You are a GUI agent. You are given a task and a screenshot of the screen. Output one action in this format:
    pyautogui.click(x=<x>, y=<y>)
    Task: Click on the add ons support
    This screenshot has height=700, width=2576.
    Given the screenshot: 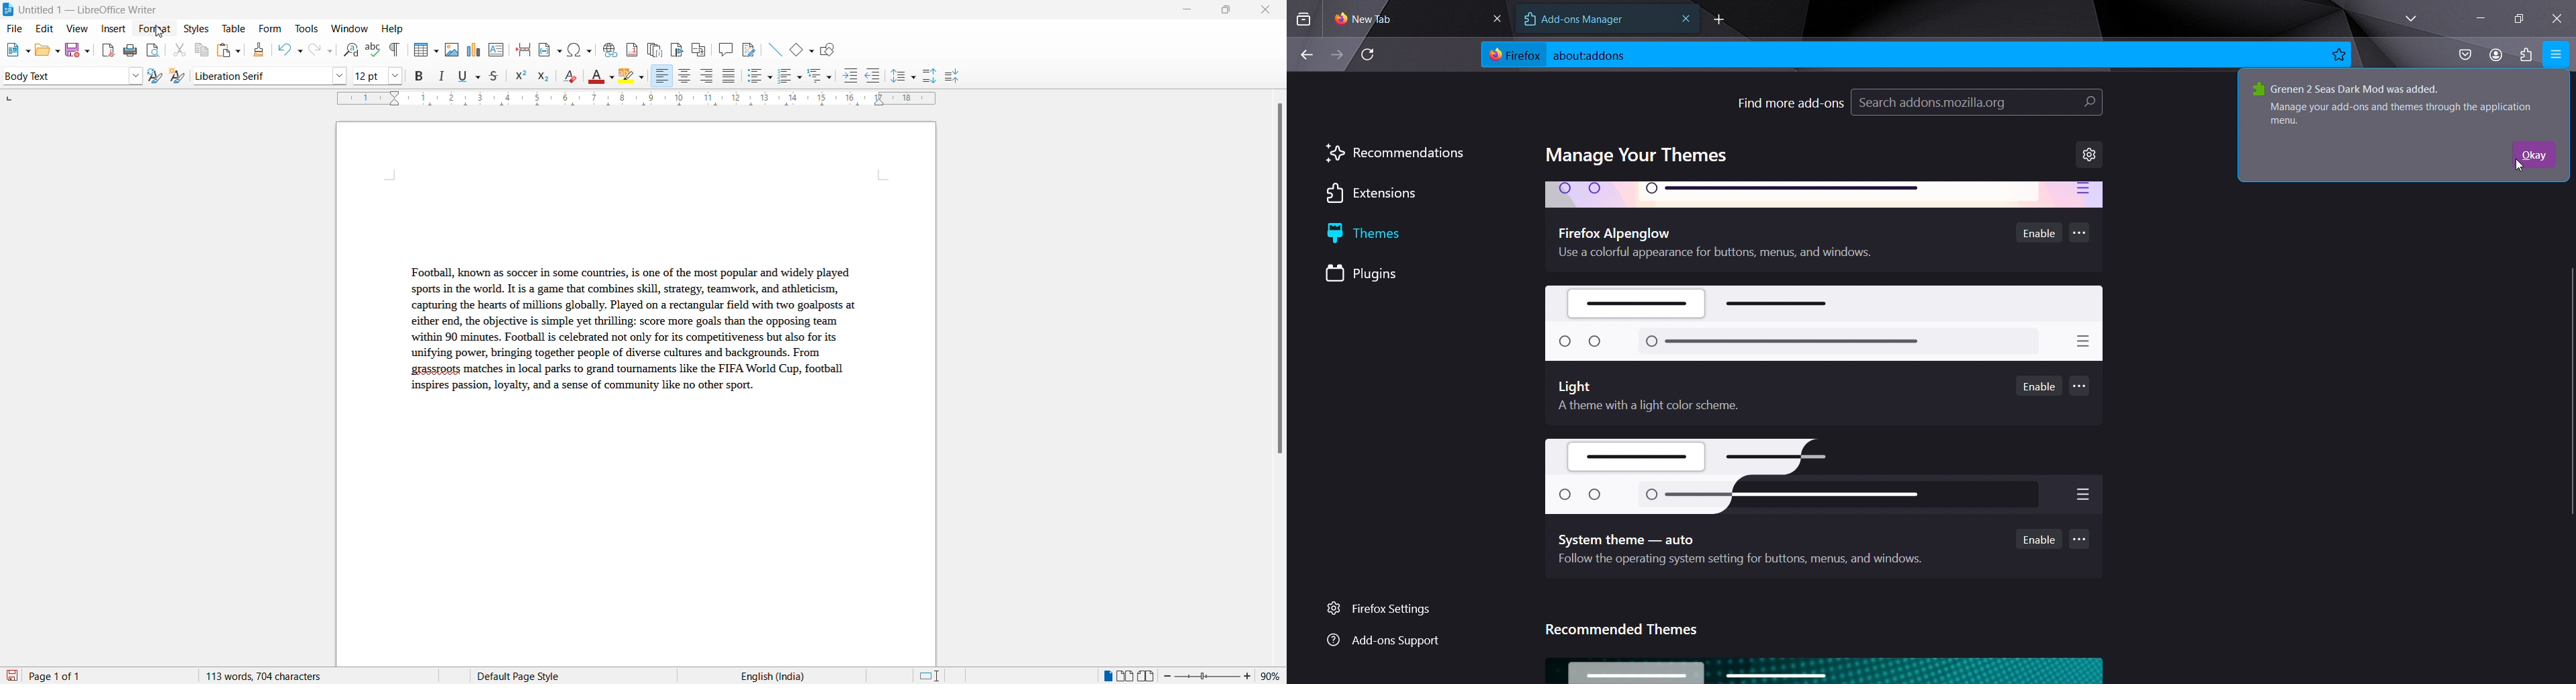 What is the action you would take?
    pyautogui.click(x=1383, y=642)
    